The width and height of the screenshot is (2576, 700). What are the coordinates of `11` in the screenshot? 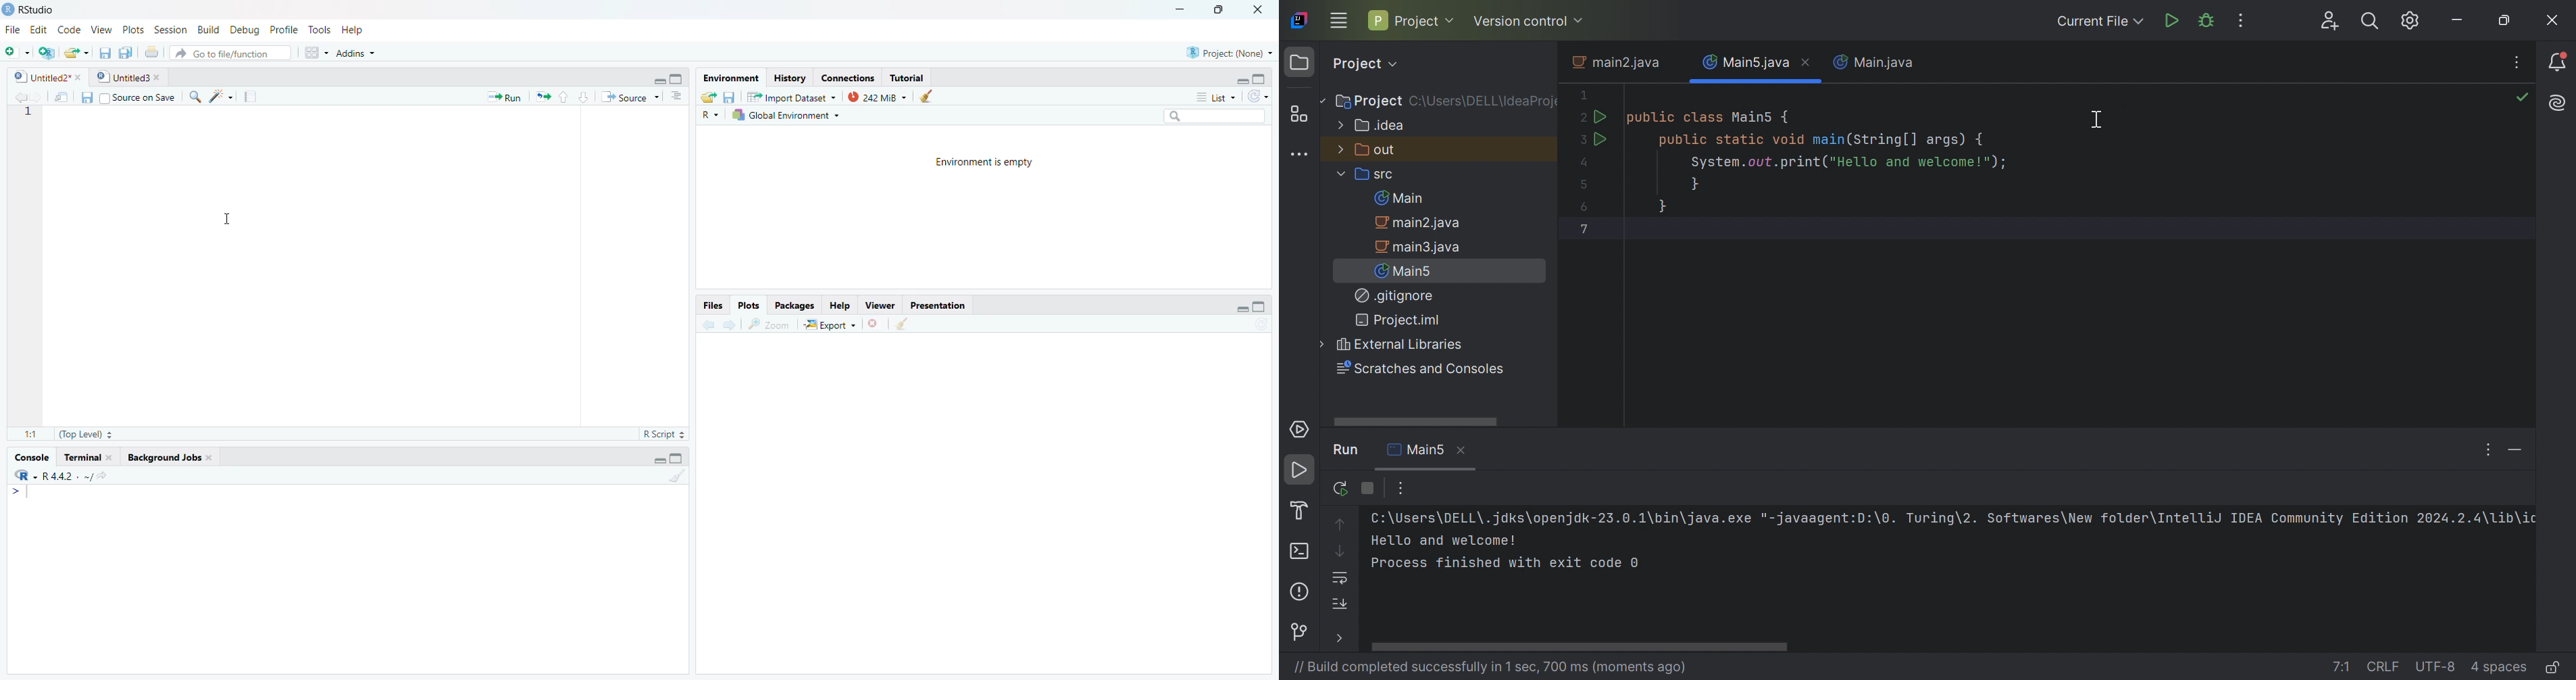 It's located at (31, 434).